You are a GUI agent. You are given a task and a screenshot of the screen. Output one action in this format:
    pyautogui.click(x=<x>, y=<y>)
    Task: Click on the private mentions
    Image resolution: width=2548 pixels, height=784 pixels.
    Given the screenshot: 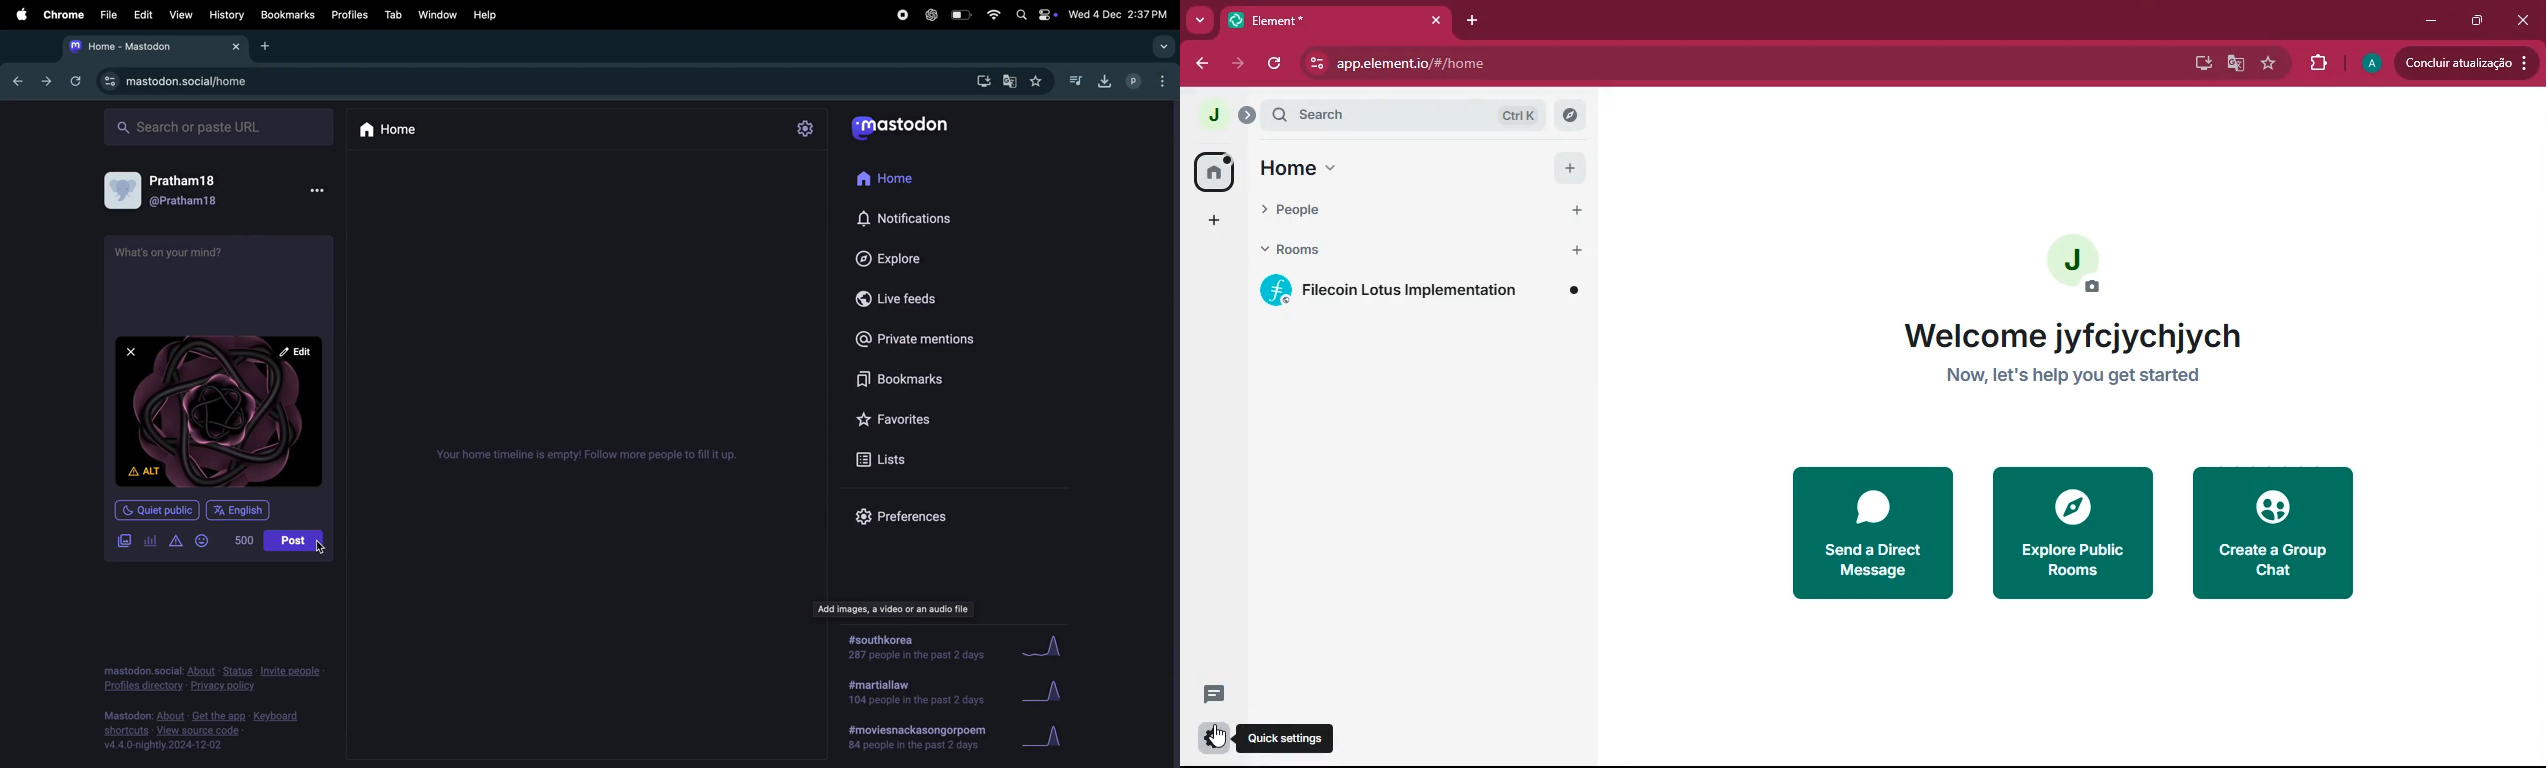 What is the action you would take?
    pyautogui.click(x=919, y=339)
    